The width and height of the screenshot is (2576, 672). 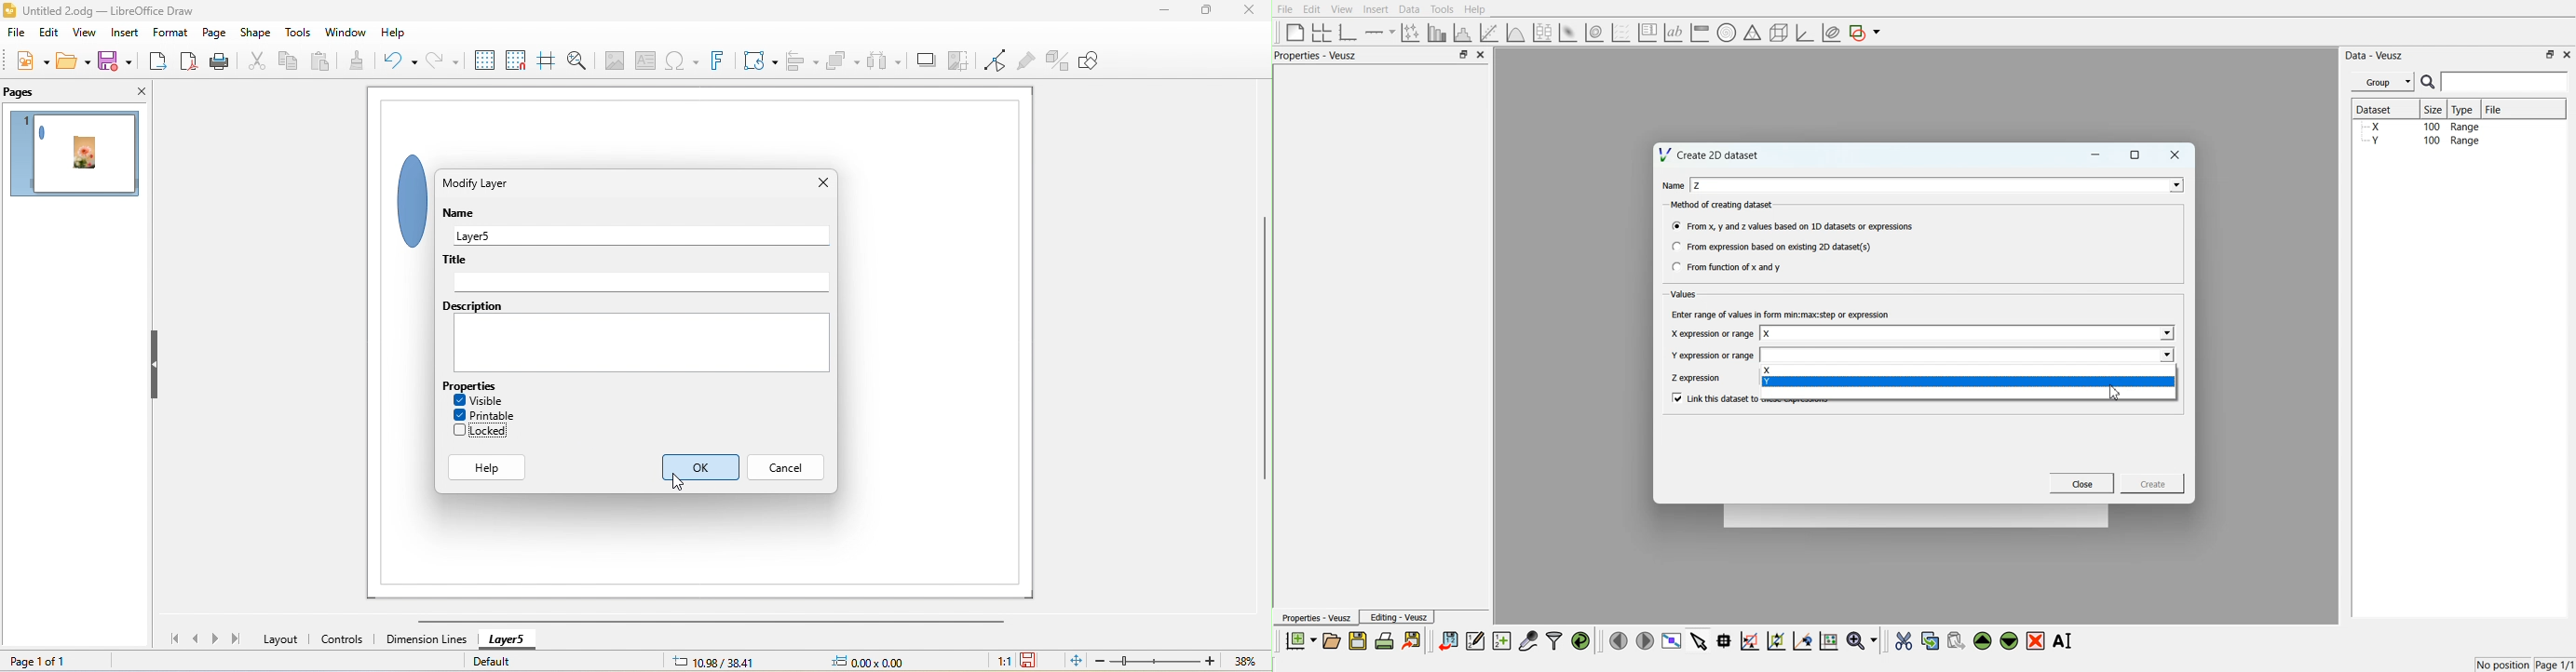 What do you see at coordinates (2173, 185) in the screenshot?
I see `Drop down` at bounding box center [2173, 185].